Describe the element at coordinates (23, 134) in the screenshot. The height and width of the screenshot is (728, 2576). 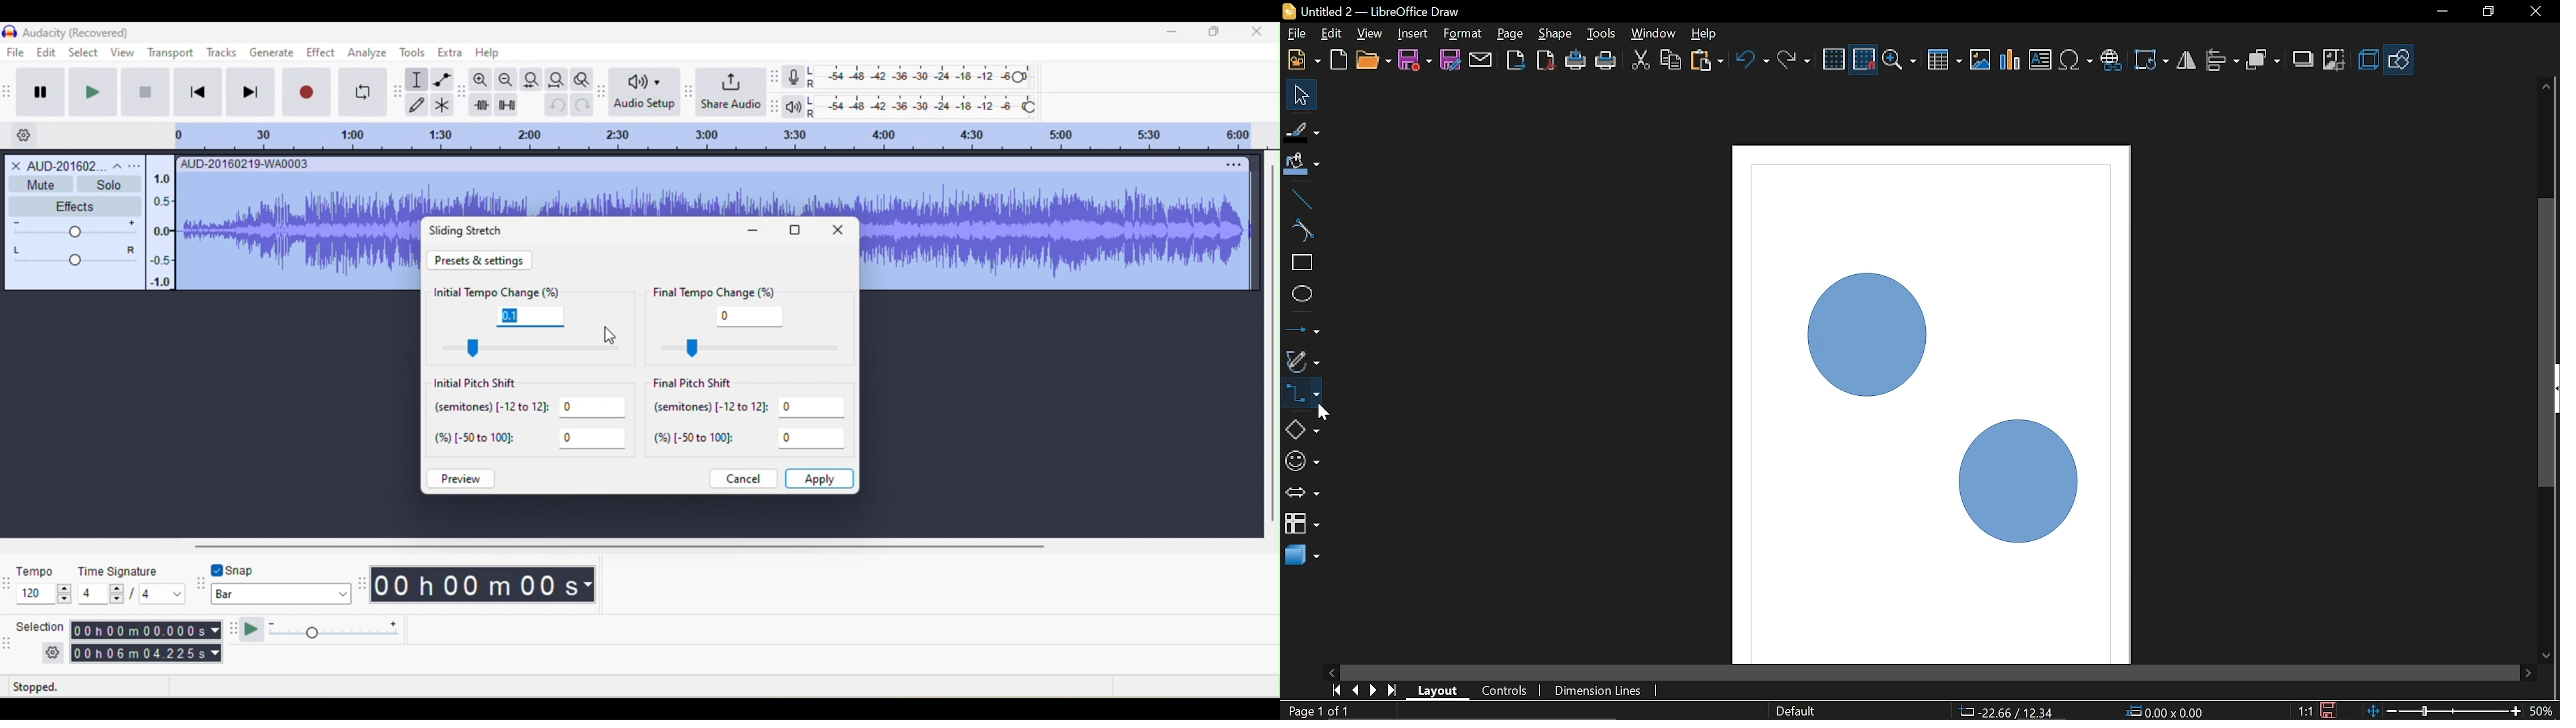
I see `Settings` at that location.